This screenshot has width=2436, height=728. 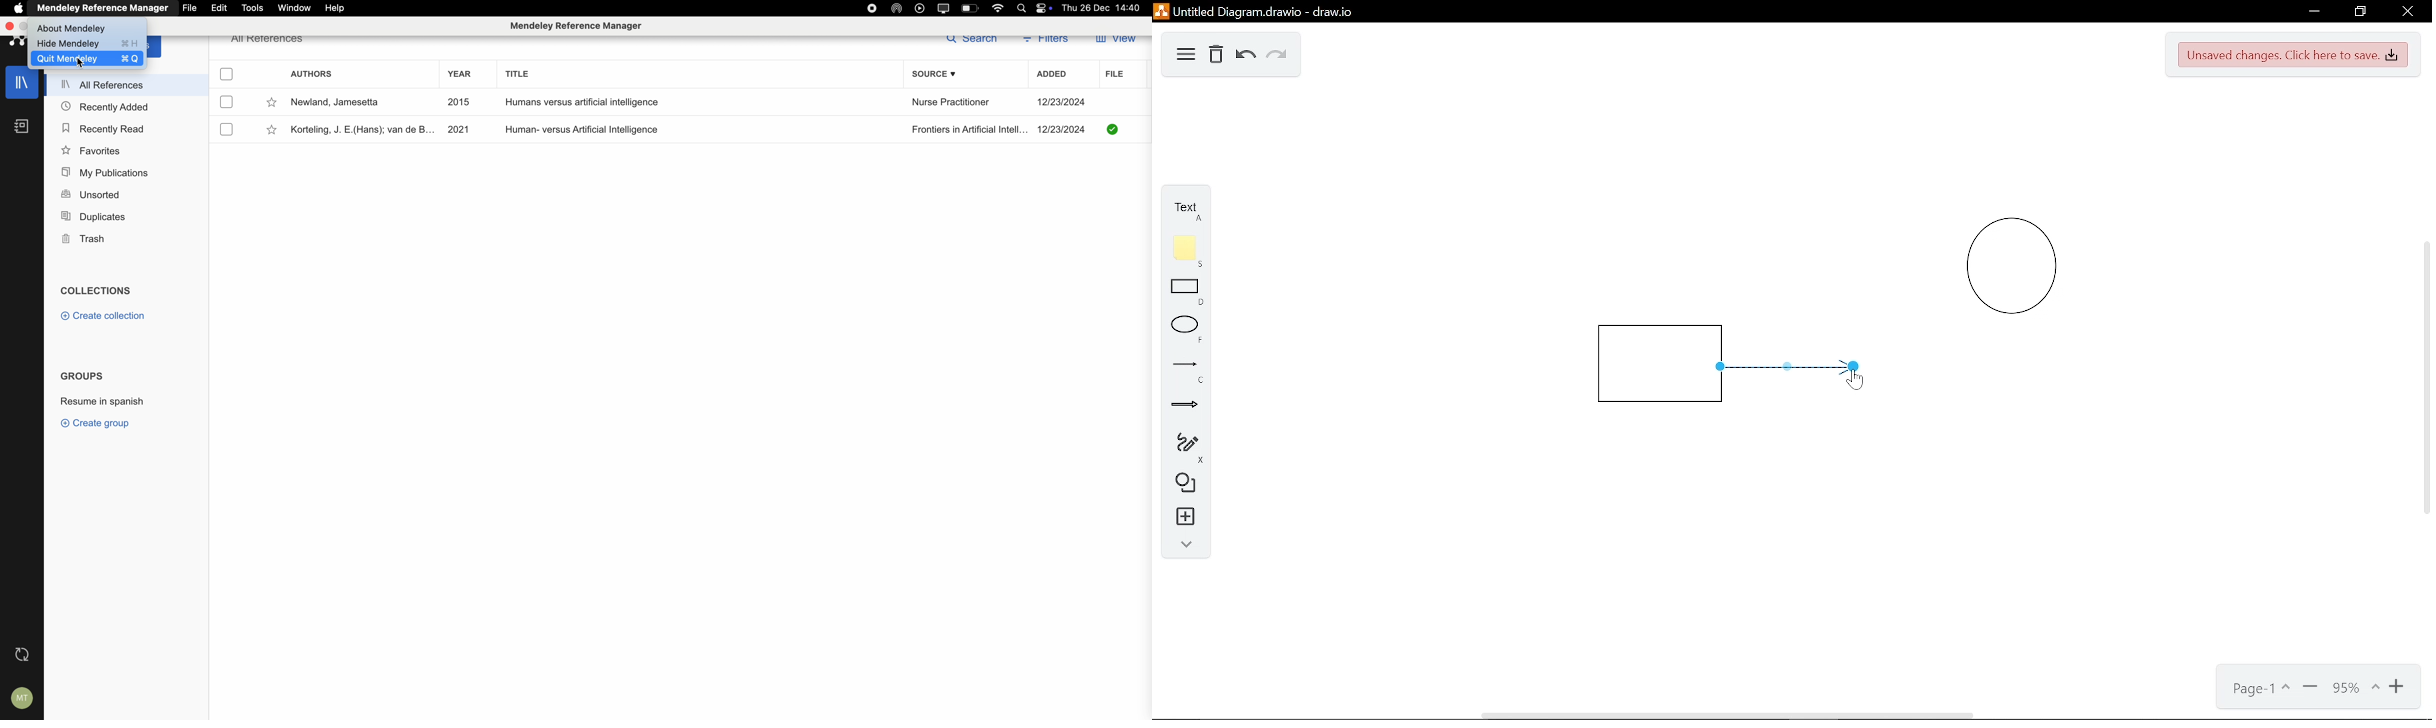 What do you see at coordinates (2354, 688) in the screenshot?
I see `Current zoom` at bounding box center [2354, 688].